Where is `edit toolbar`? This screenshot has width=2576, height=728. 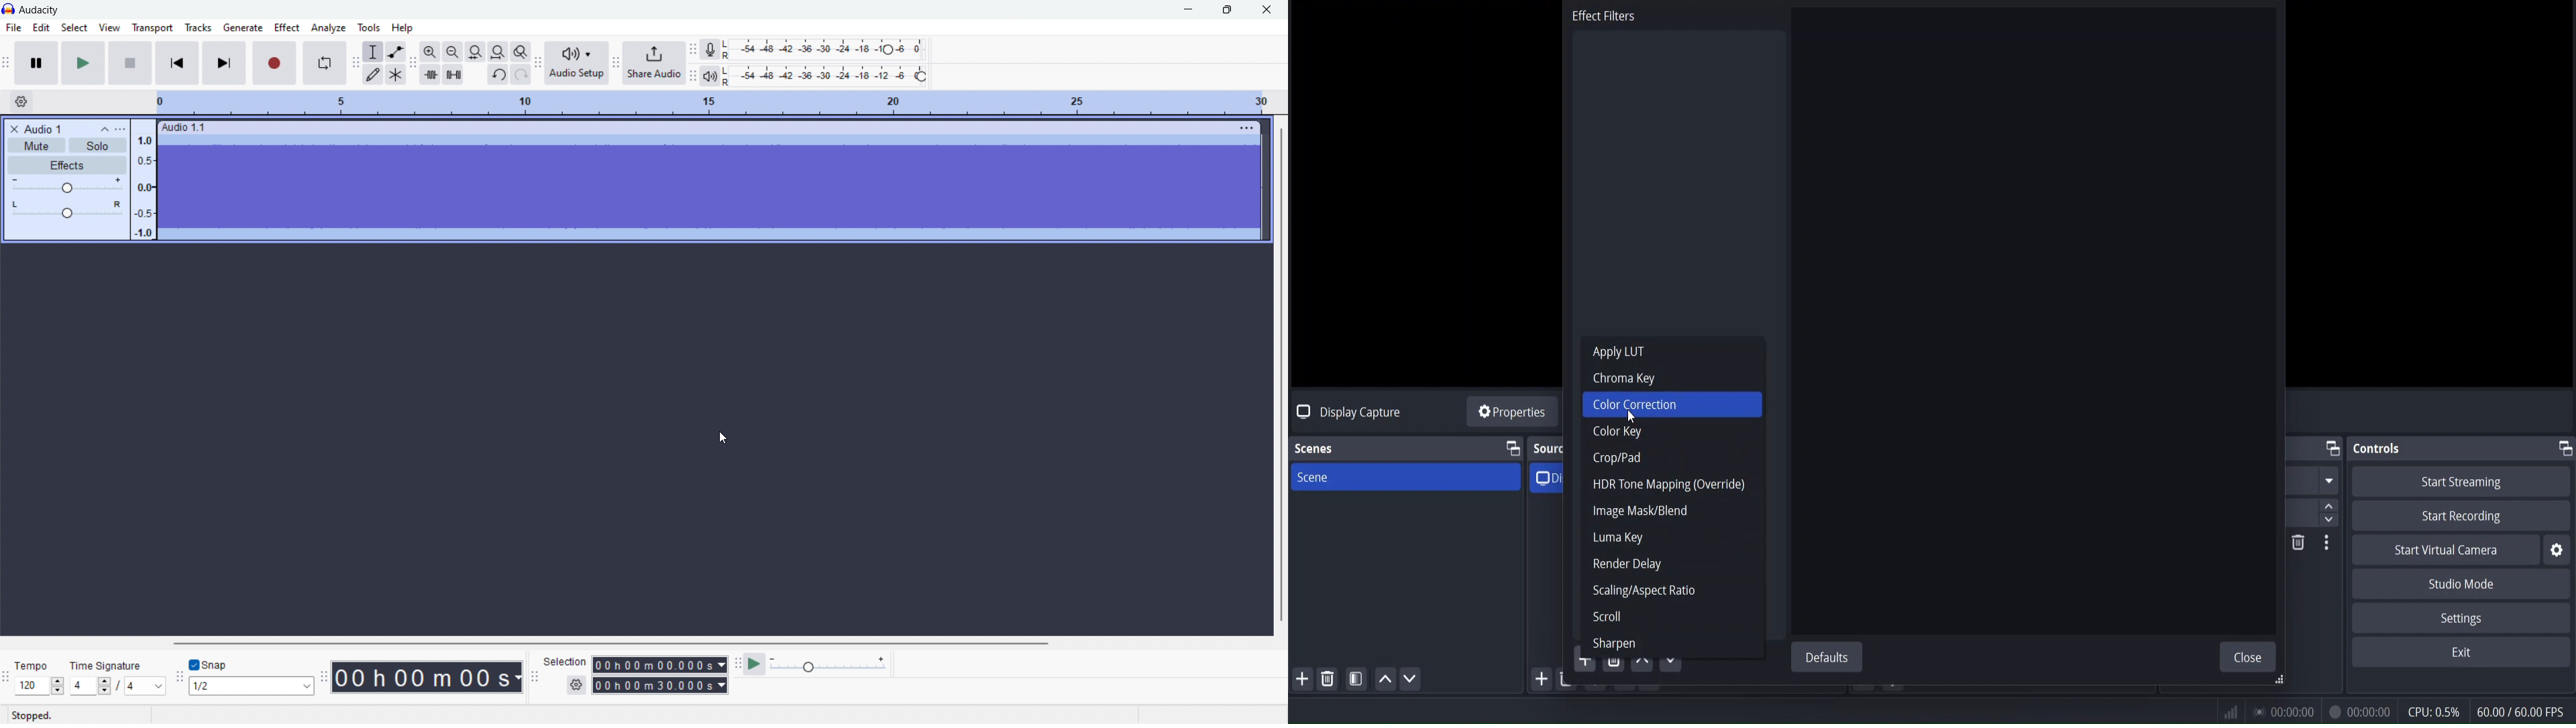 edit toolbar is located at coordinates (414, 62).